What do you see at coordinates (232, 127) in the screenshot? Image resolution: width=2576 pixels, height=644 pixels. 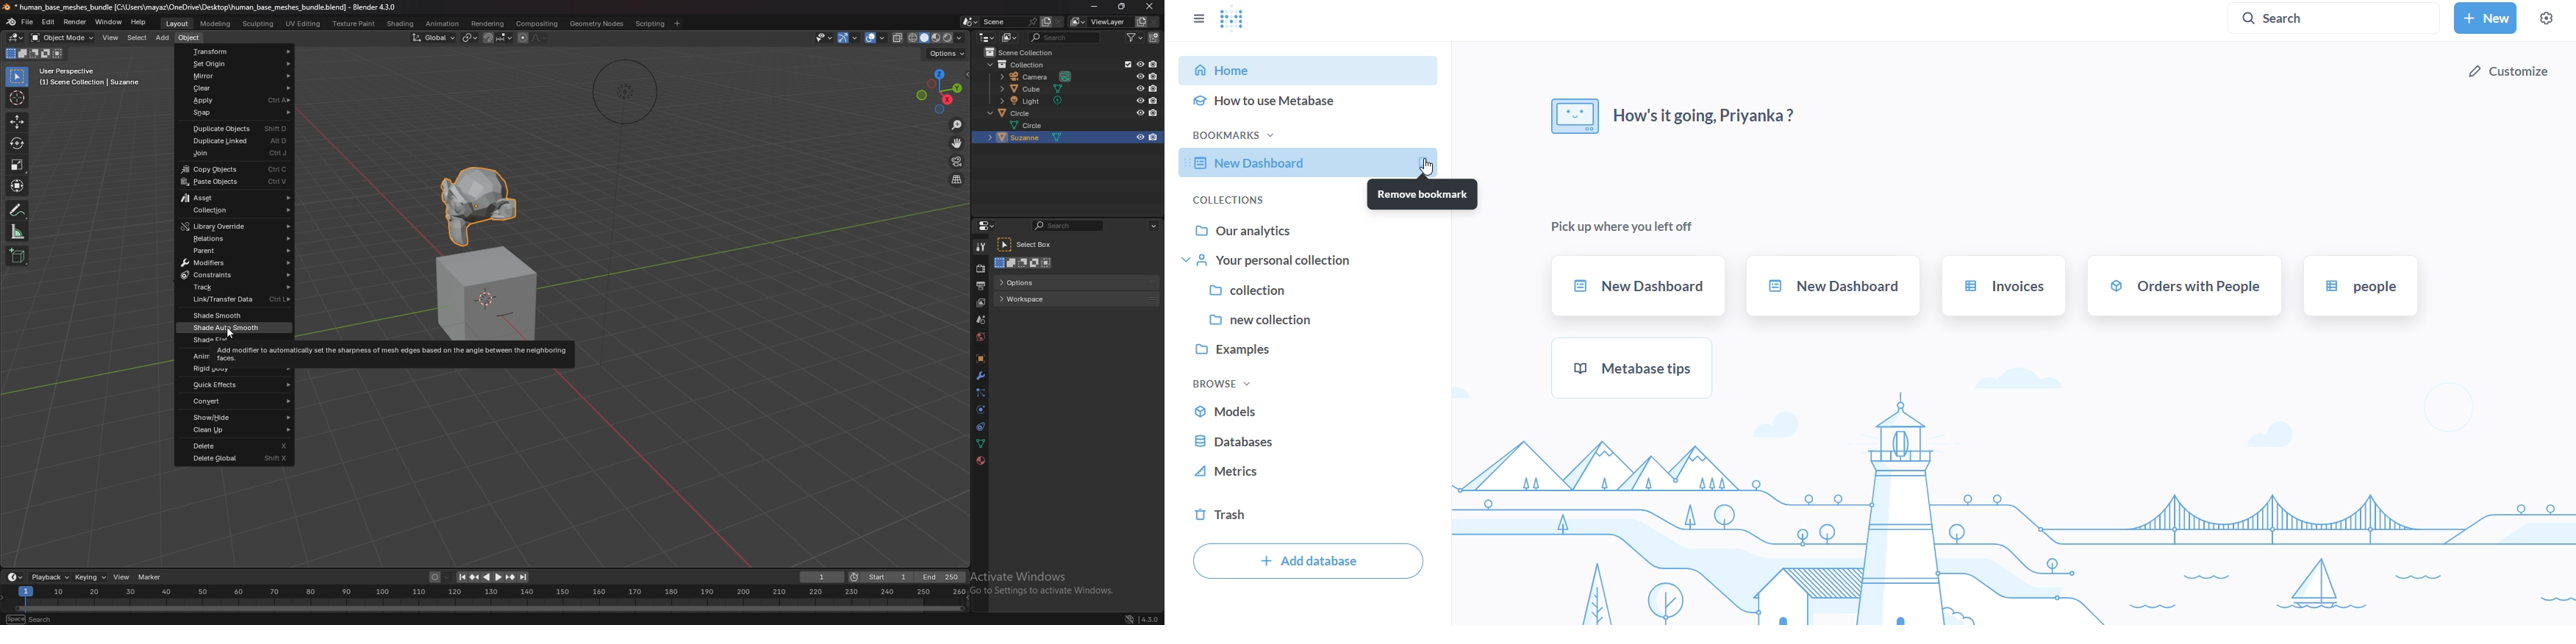 I see `duplicate objects` at bounding box center [232, 127].